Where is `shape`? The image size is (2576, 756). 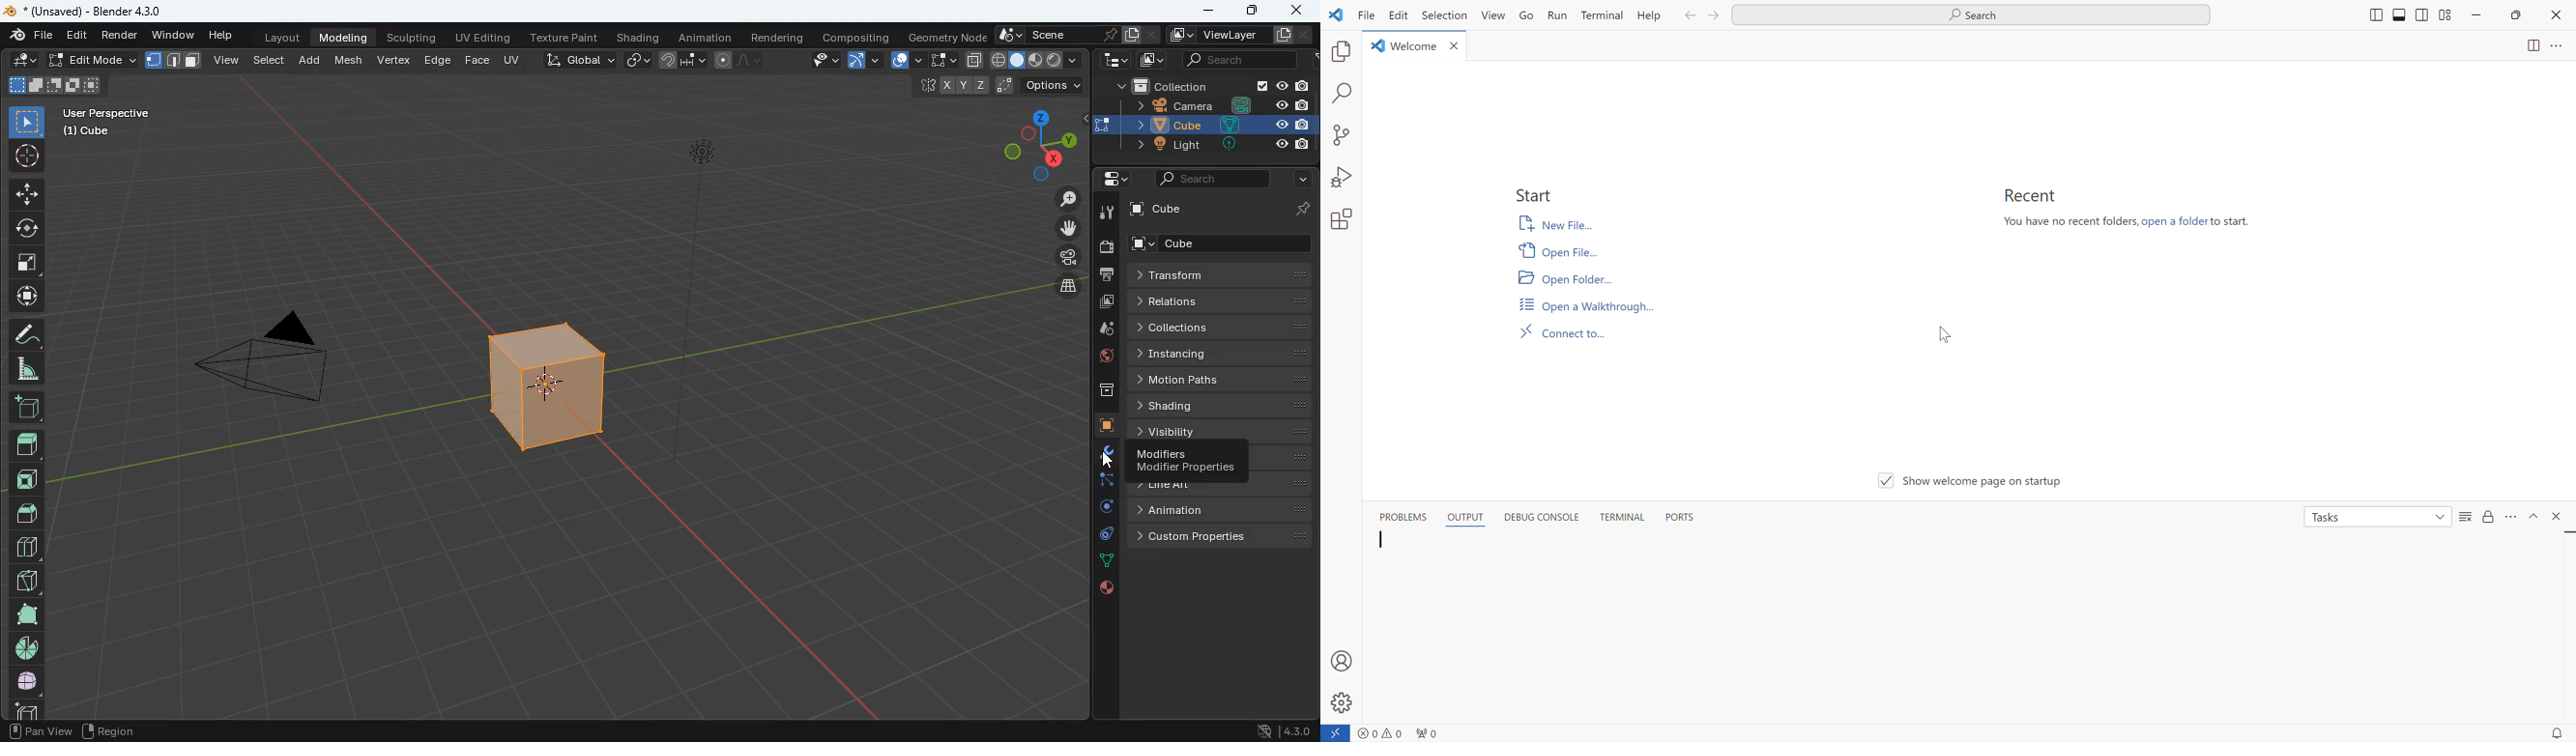 shape is located at coordinates (26, 614).